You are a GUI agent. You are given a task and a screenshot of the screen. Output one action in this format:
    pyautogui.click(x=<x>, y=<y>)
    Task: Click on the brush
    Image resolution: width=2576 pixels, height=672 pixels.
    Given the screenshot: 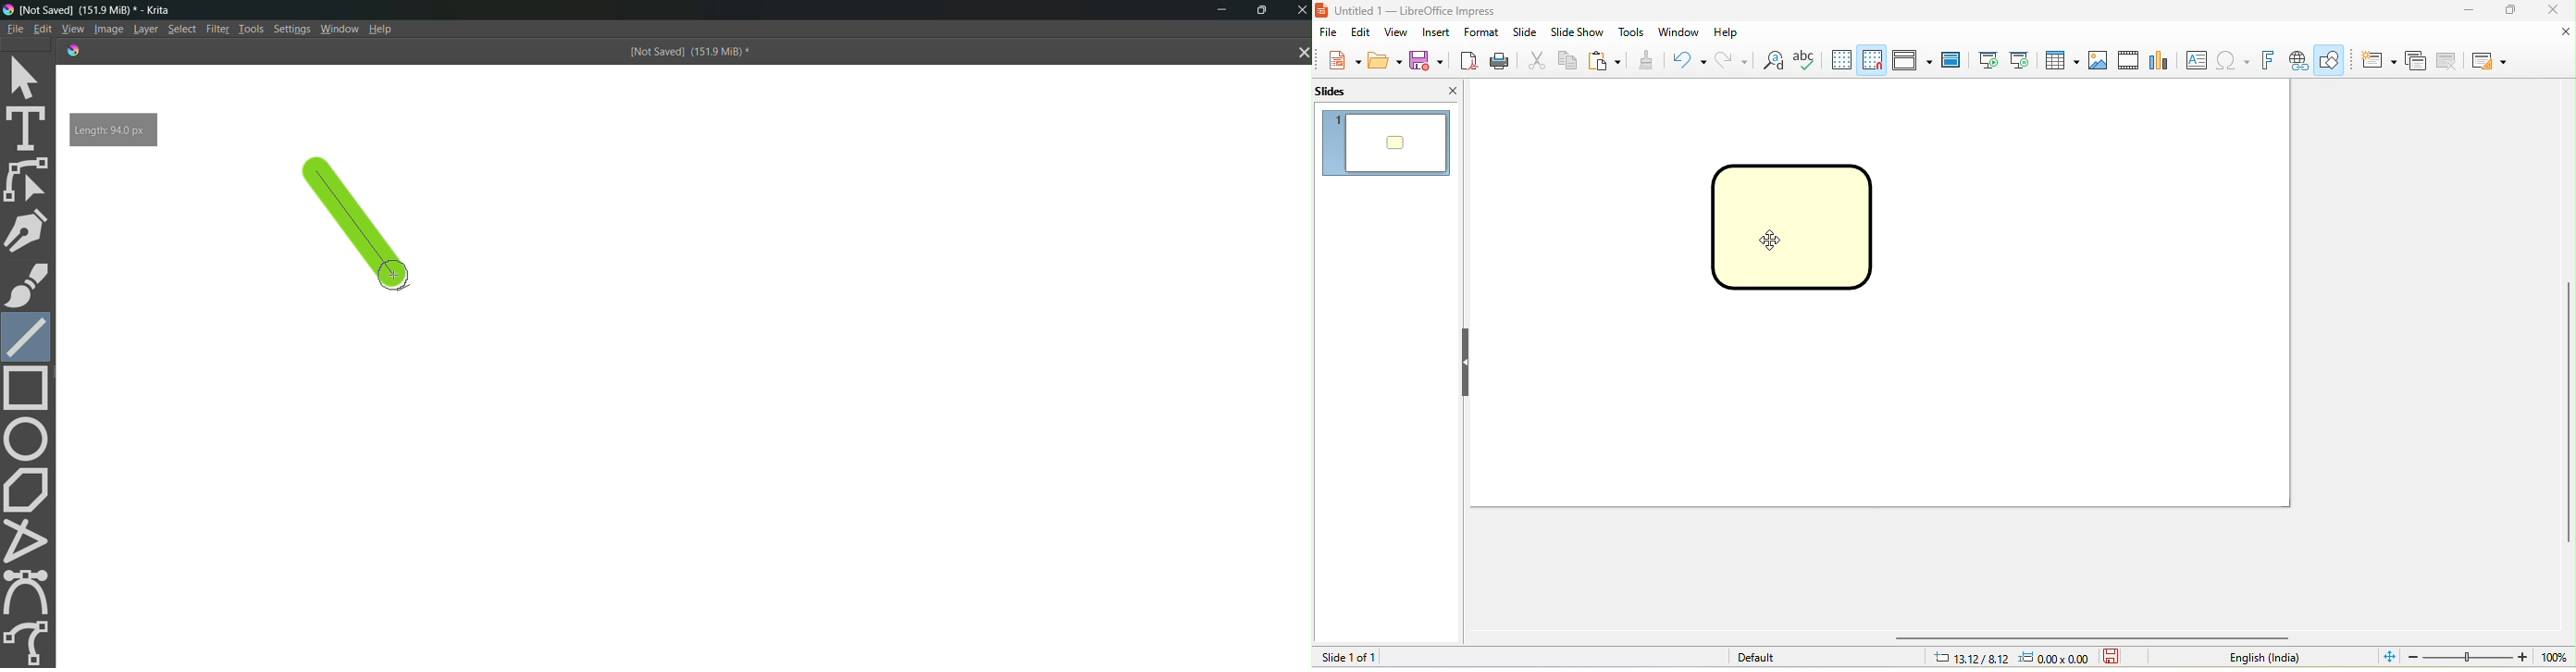 What is the action you would take?
    pyautogui.click(x=27, y=285)
    